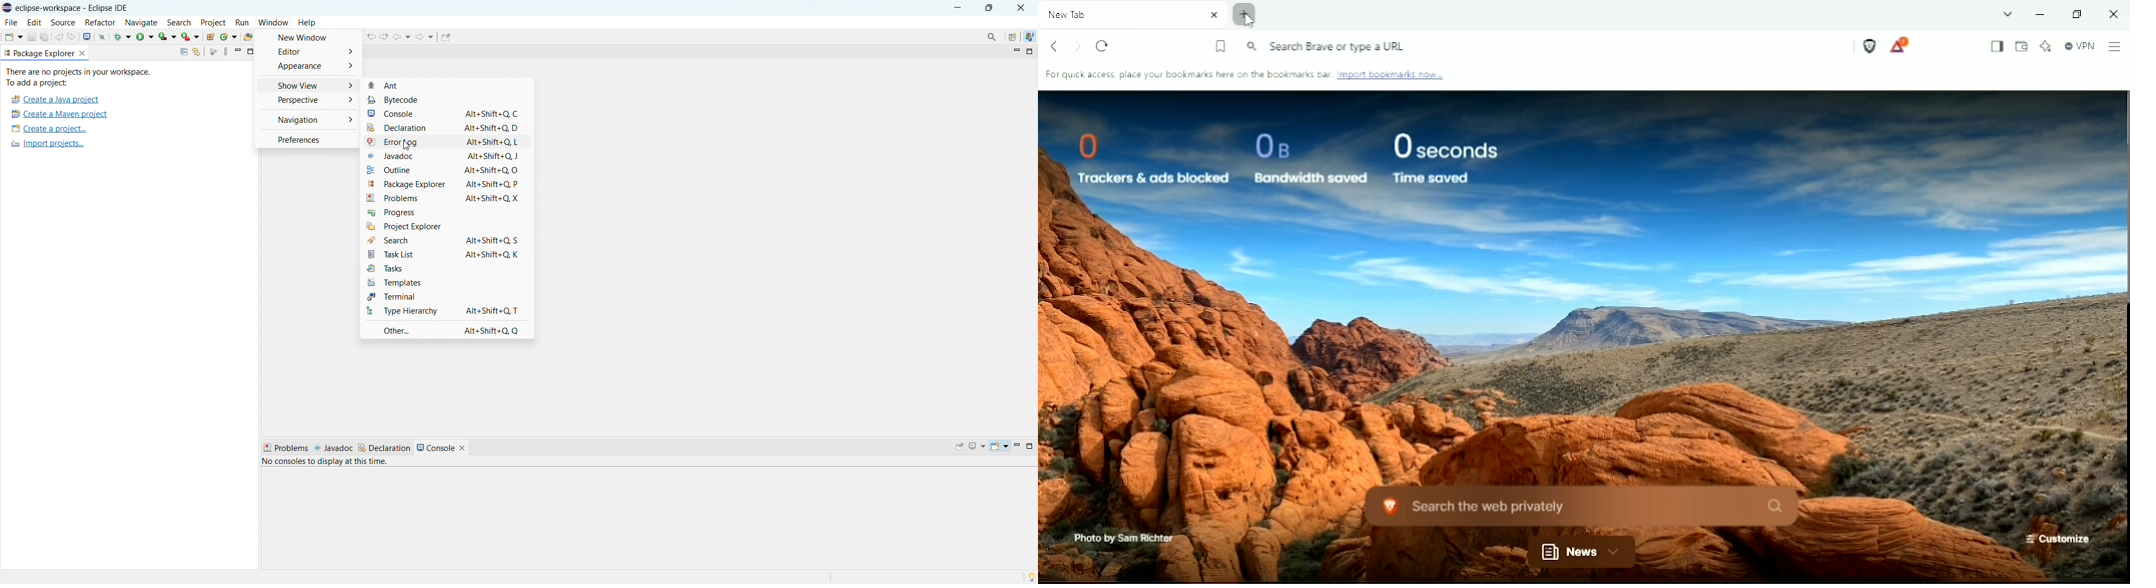 The width and height of the screenshot is (2156, 588). What do you see at coordinates (293, 140) in the screenshot?
I see `Preferences` at bounding box center [293, 140].